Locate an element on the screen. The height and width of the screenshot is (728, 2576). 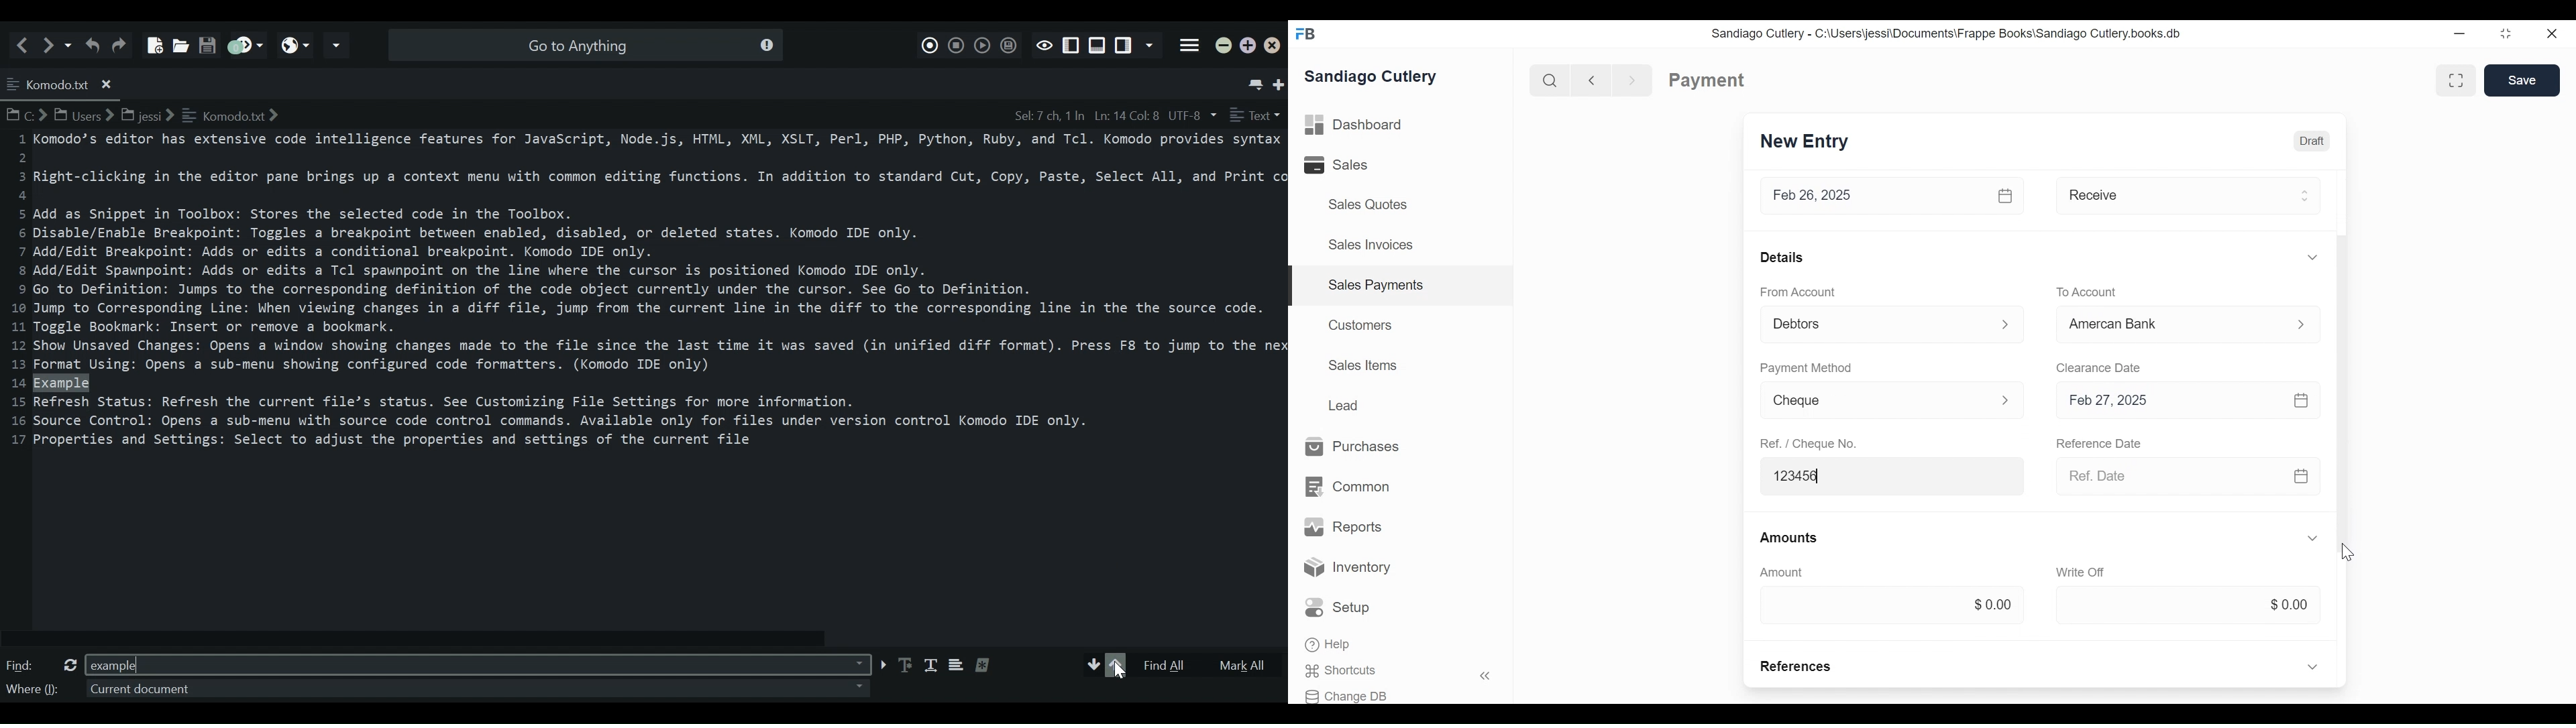
$0.00 is located at coordinates (1888, 603).